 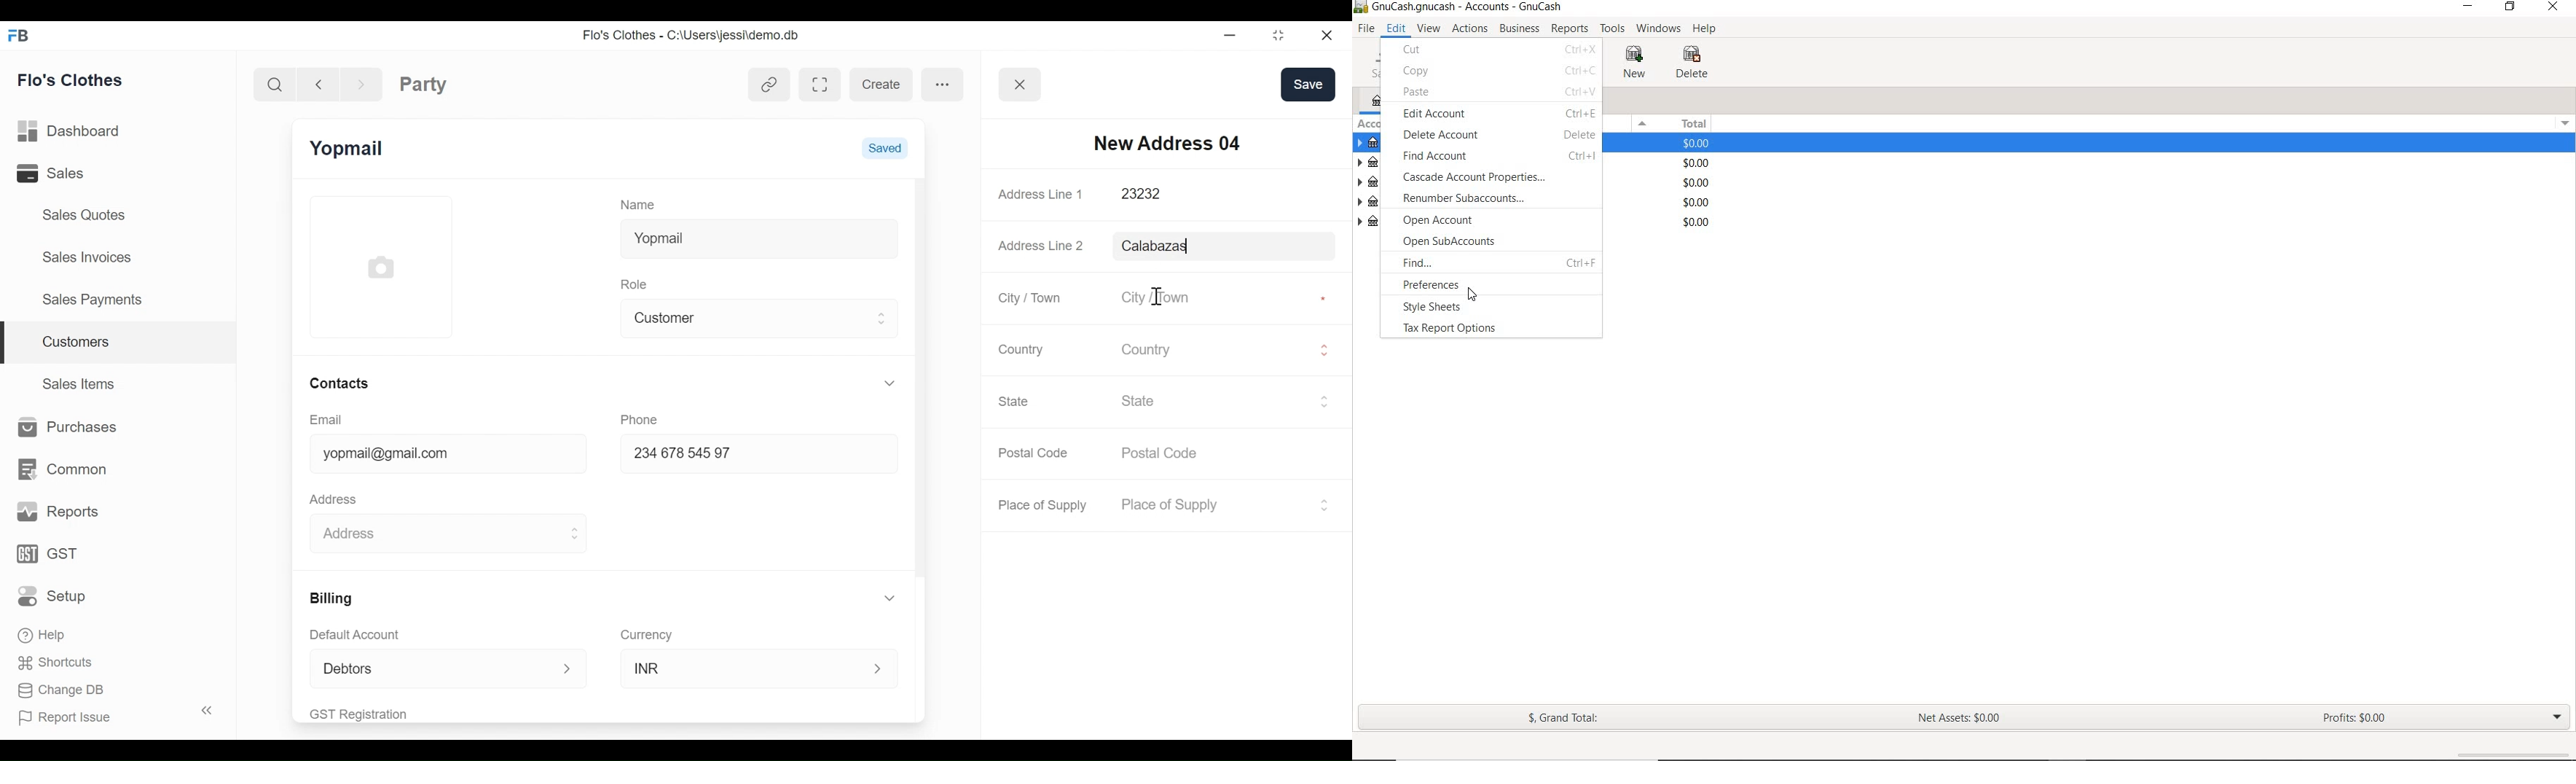 I want to click on INR, so click(x=744, y=667).